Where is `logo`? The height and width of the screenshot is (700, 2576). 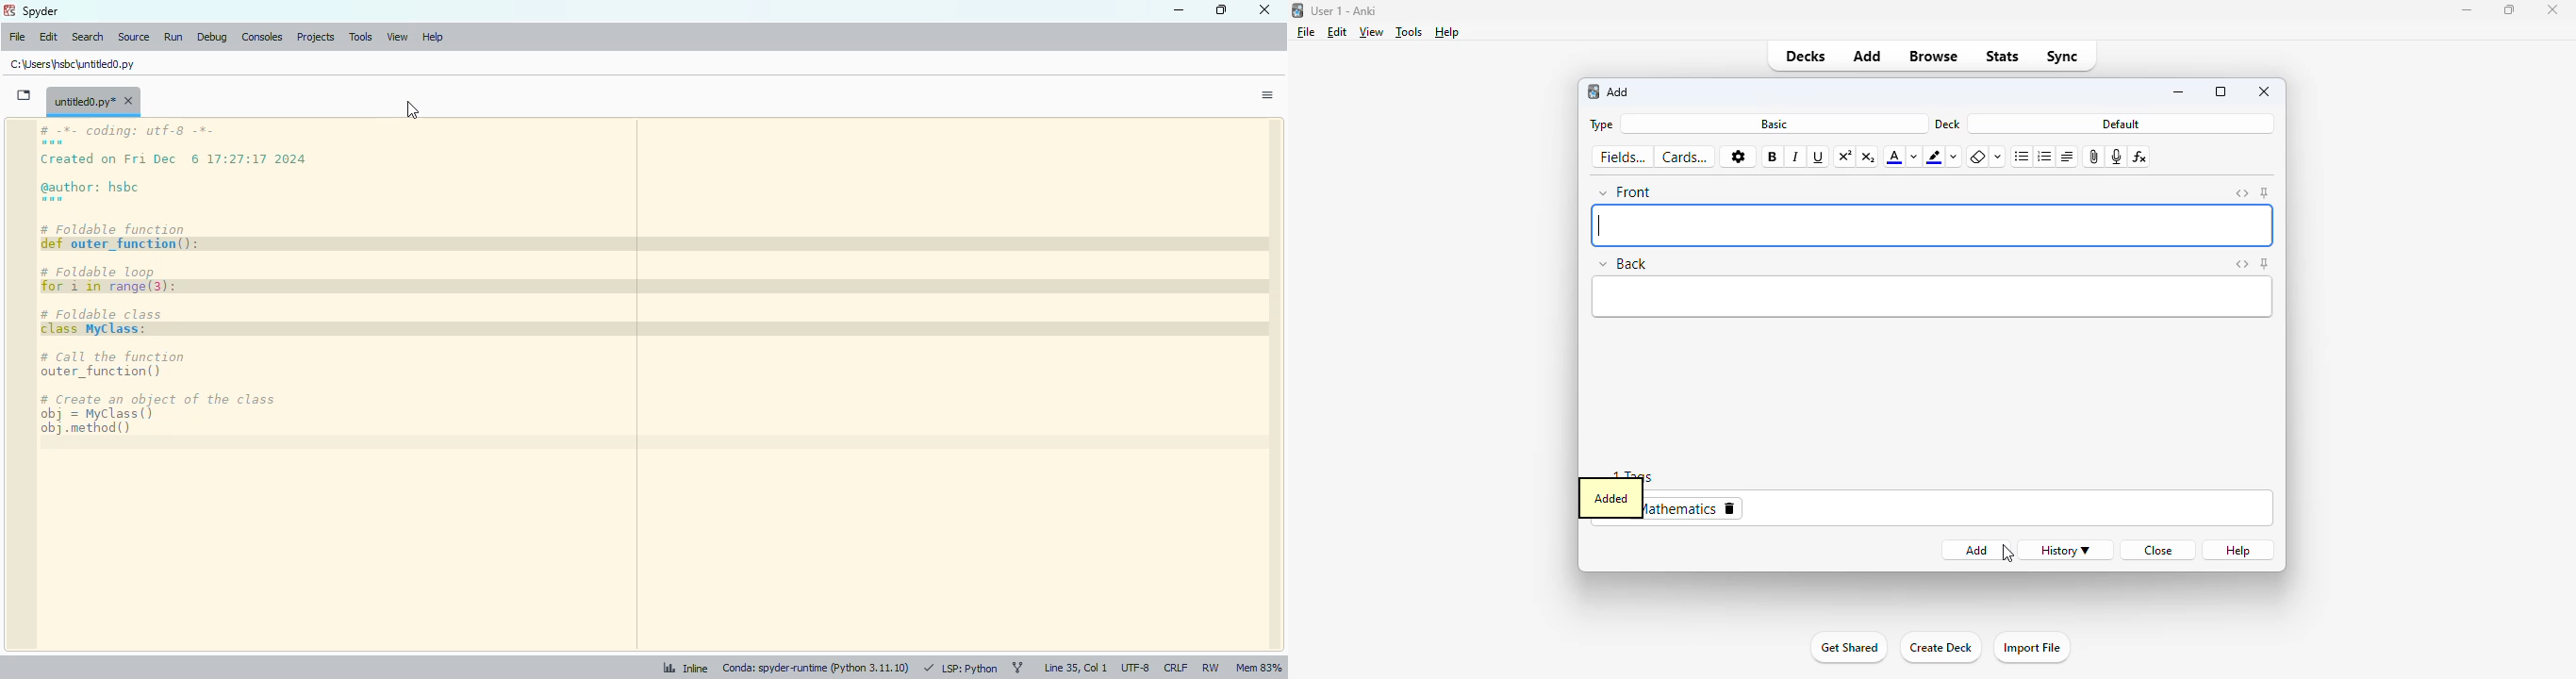 logo is located at coordinates (1296, 10).